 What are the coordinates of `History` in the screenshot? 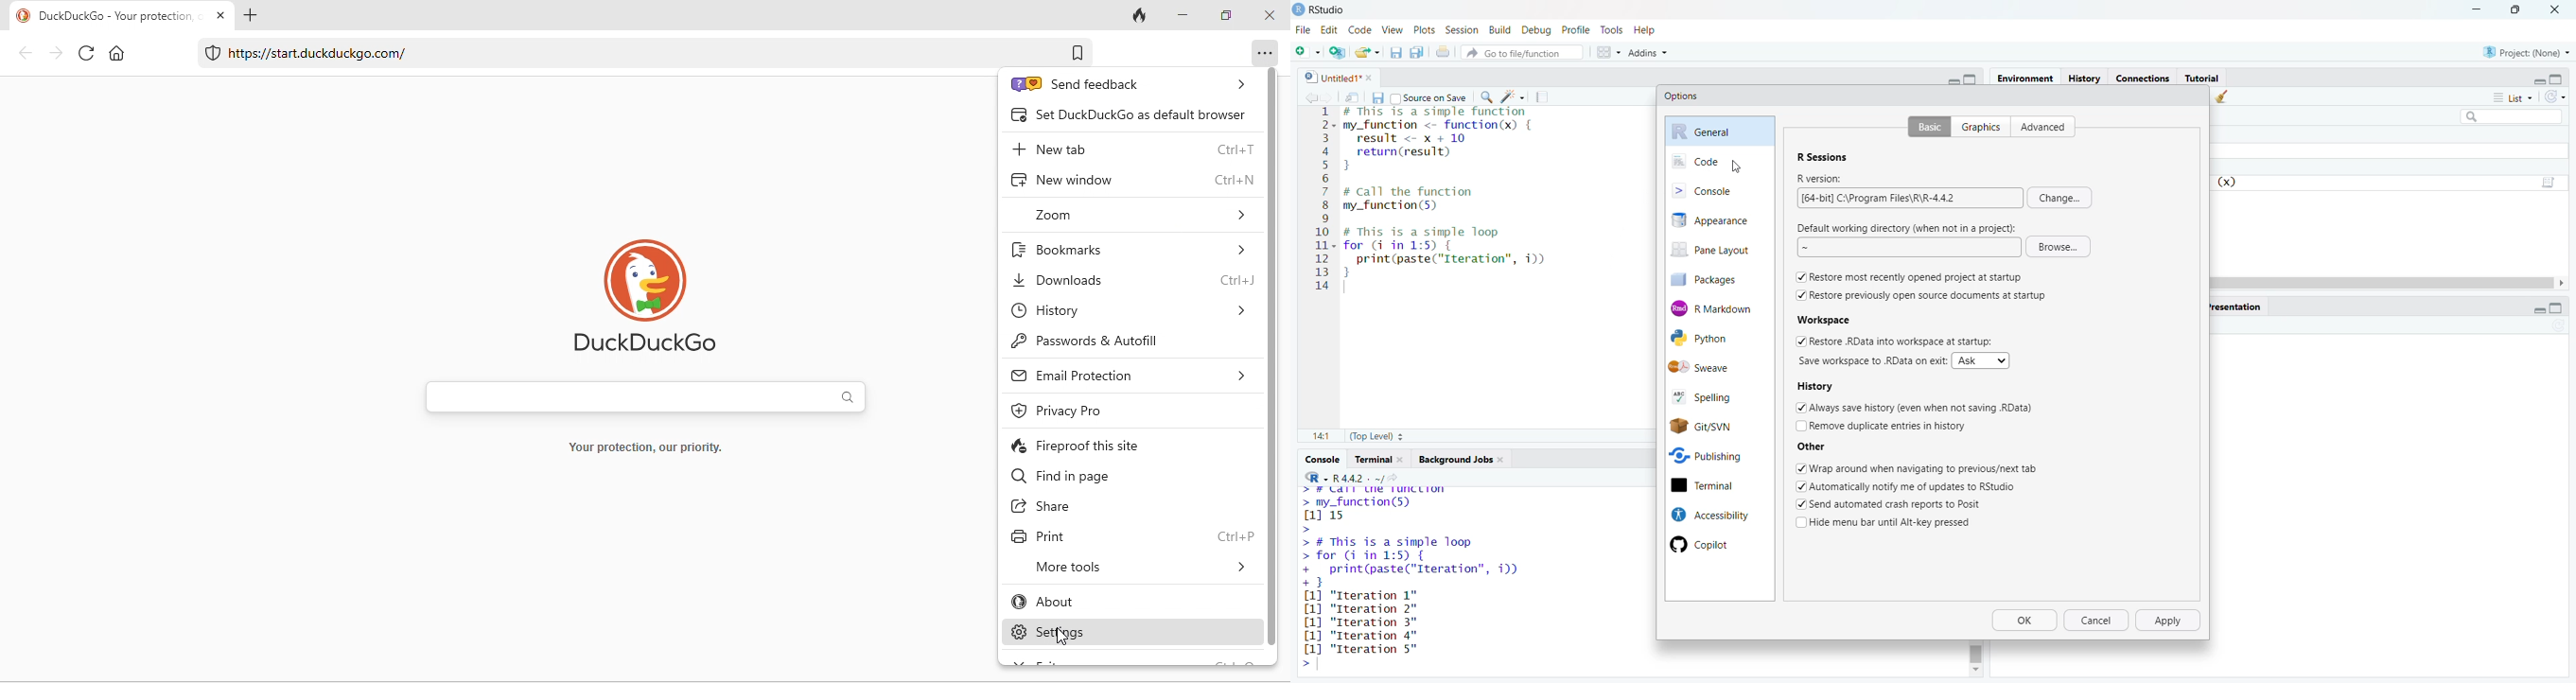 It's located at (2085, 77).